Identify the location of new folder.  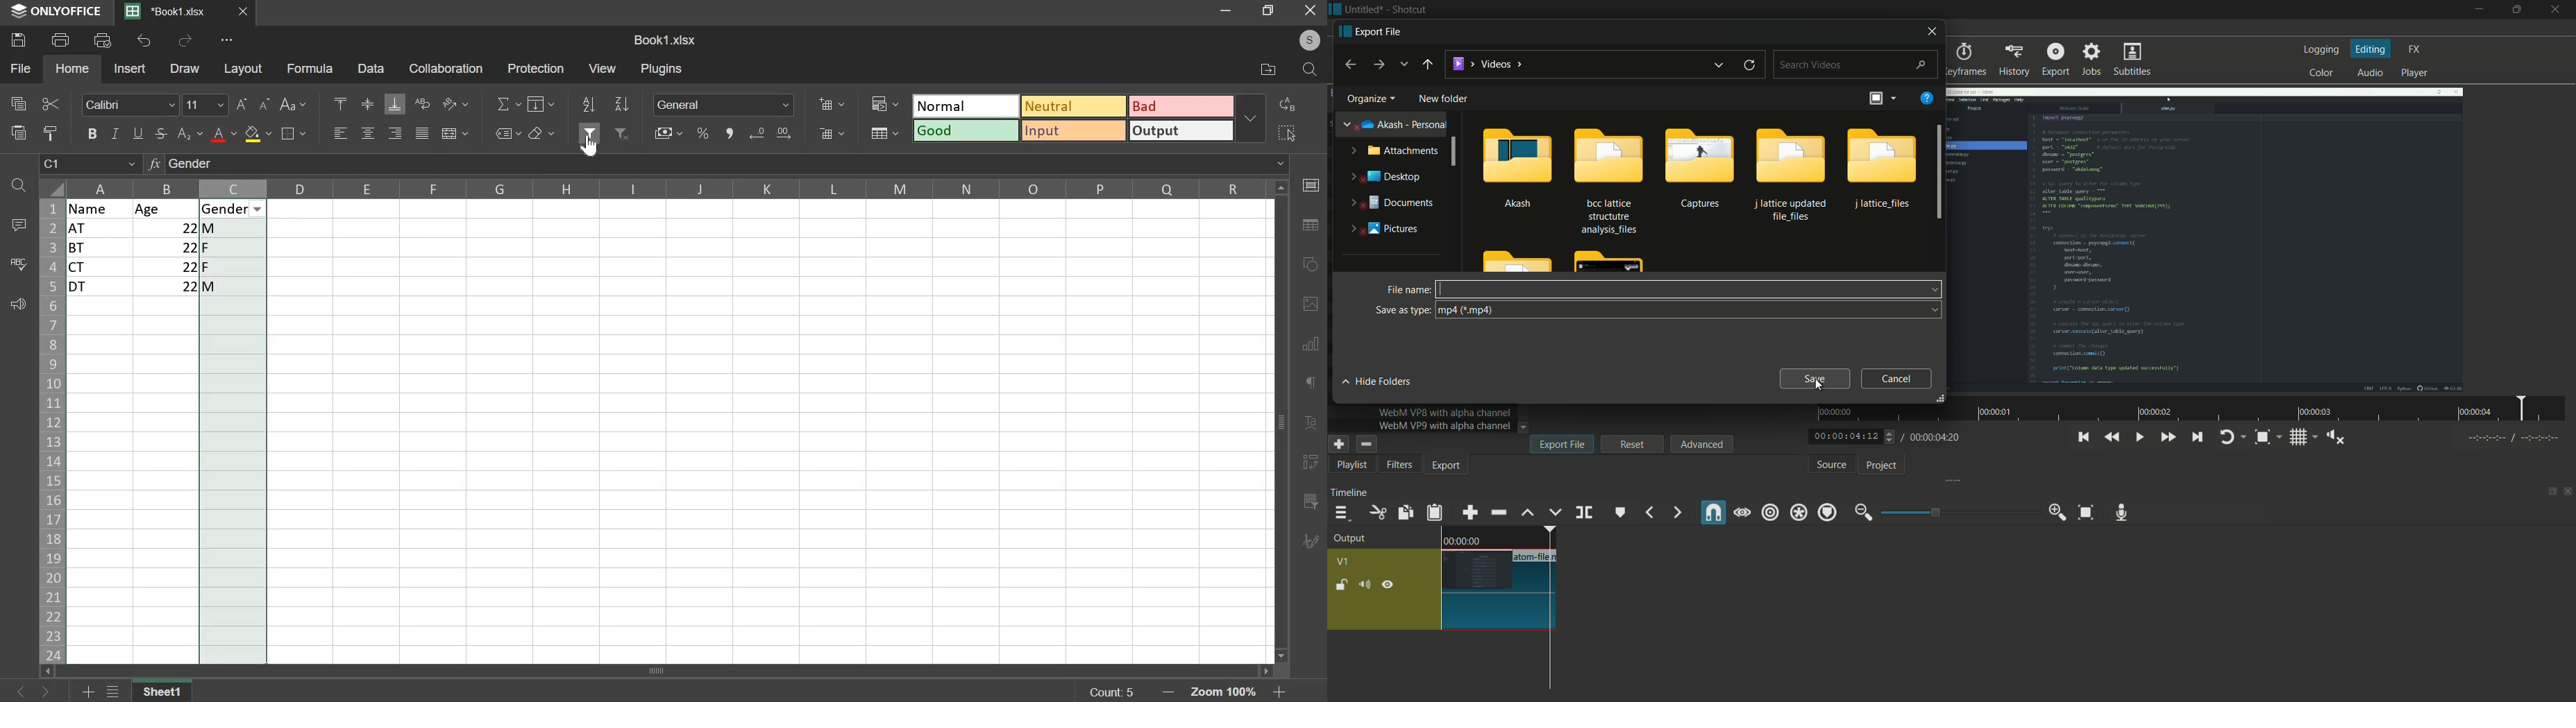
(1443, 98).